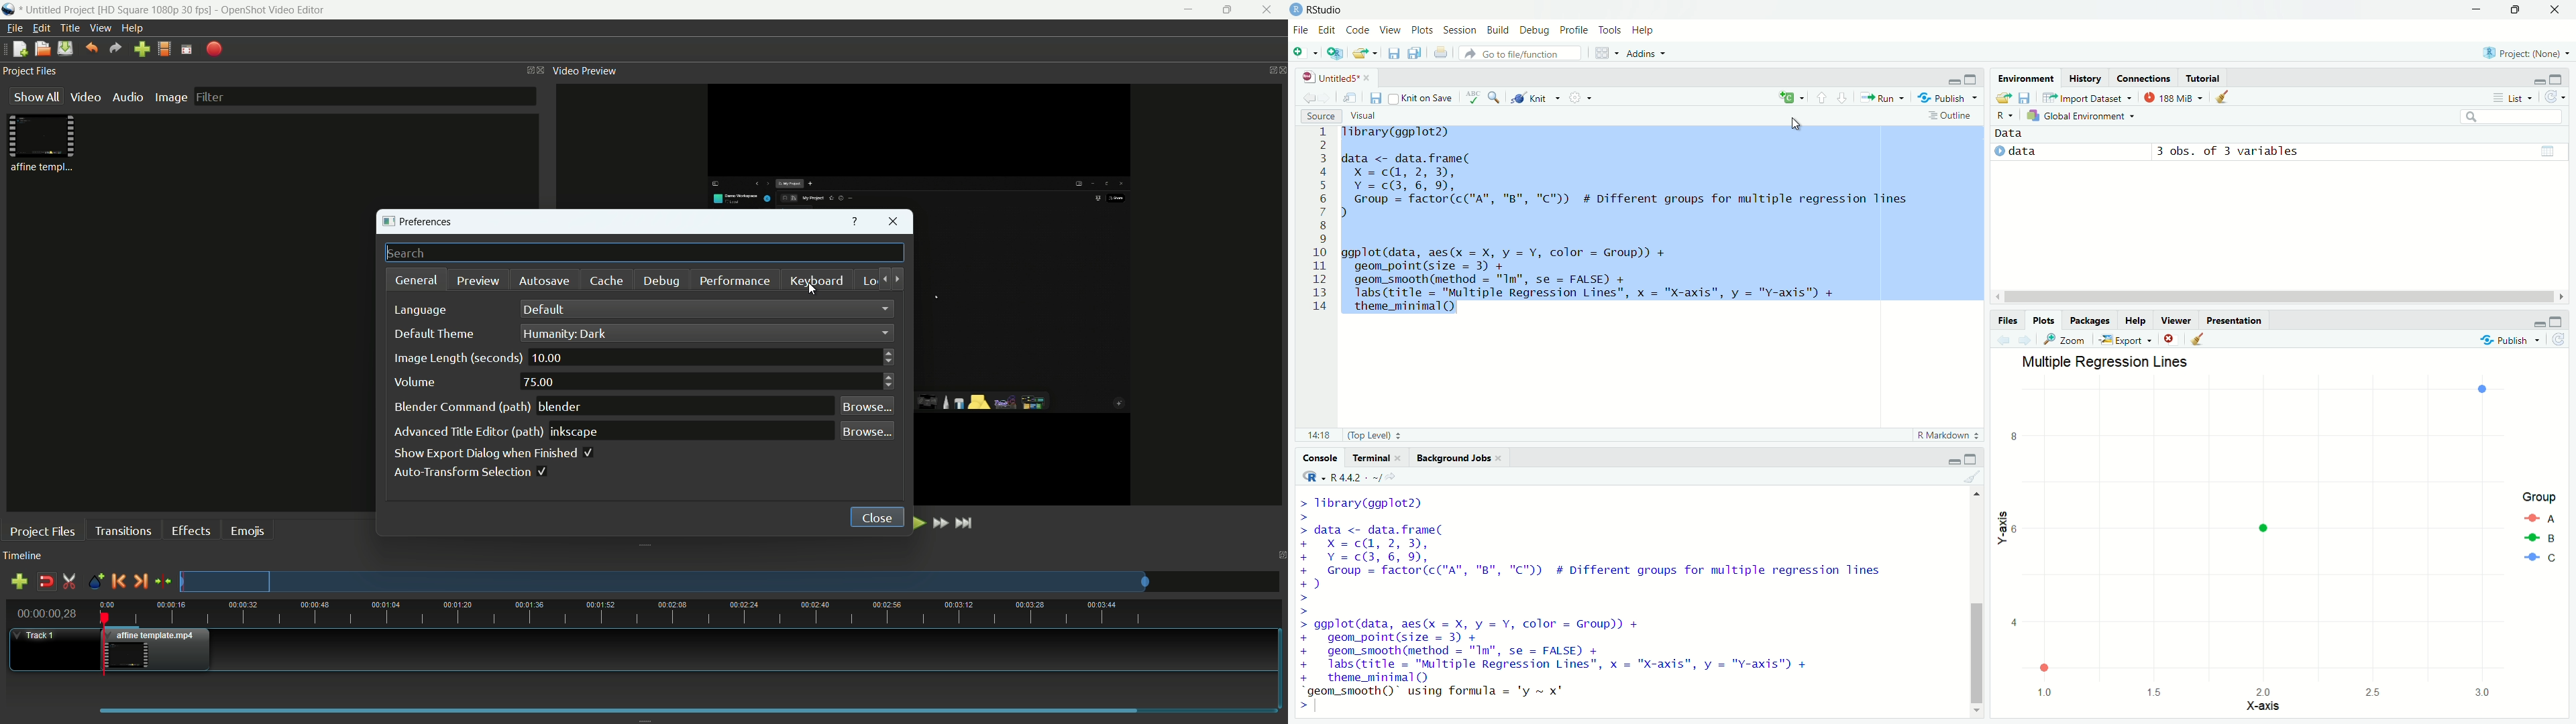 Image resolution: width=2576 pixels, height=728 pixels. Describe the element at coordinates (1335, 76) in the screenshot. I see `| UntitledS* «` at that location.